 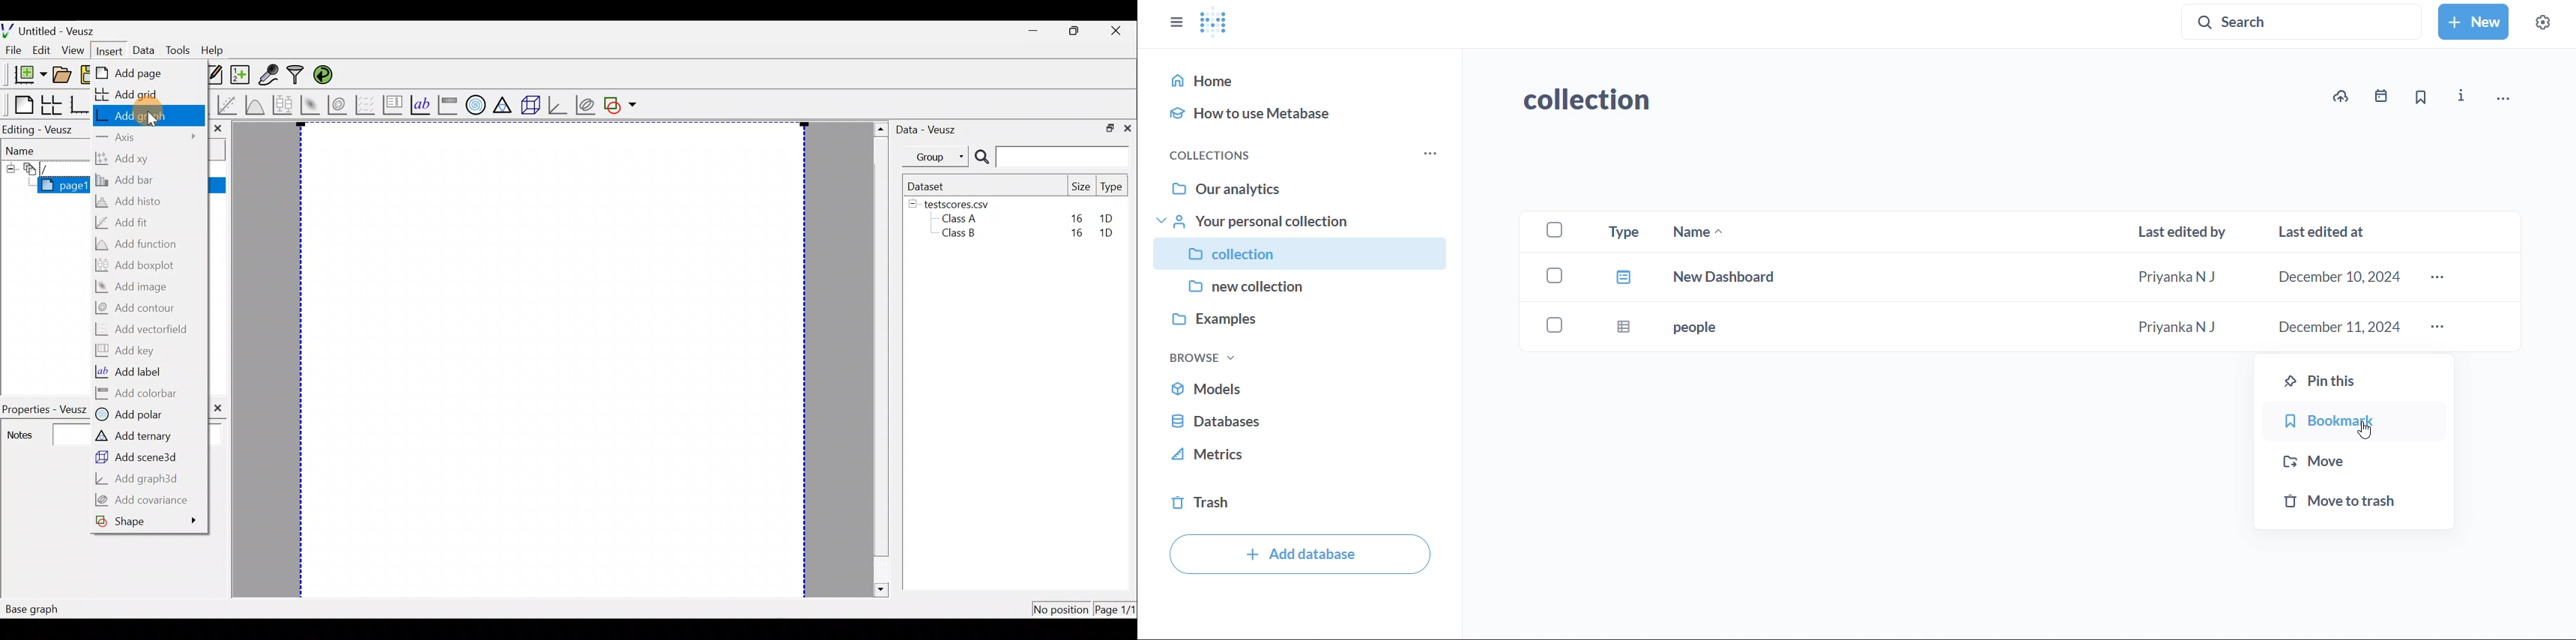 What do you see at coordinates (10, 169) in the screenshot?
I see `hide` at bounding box center [10, 169].